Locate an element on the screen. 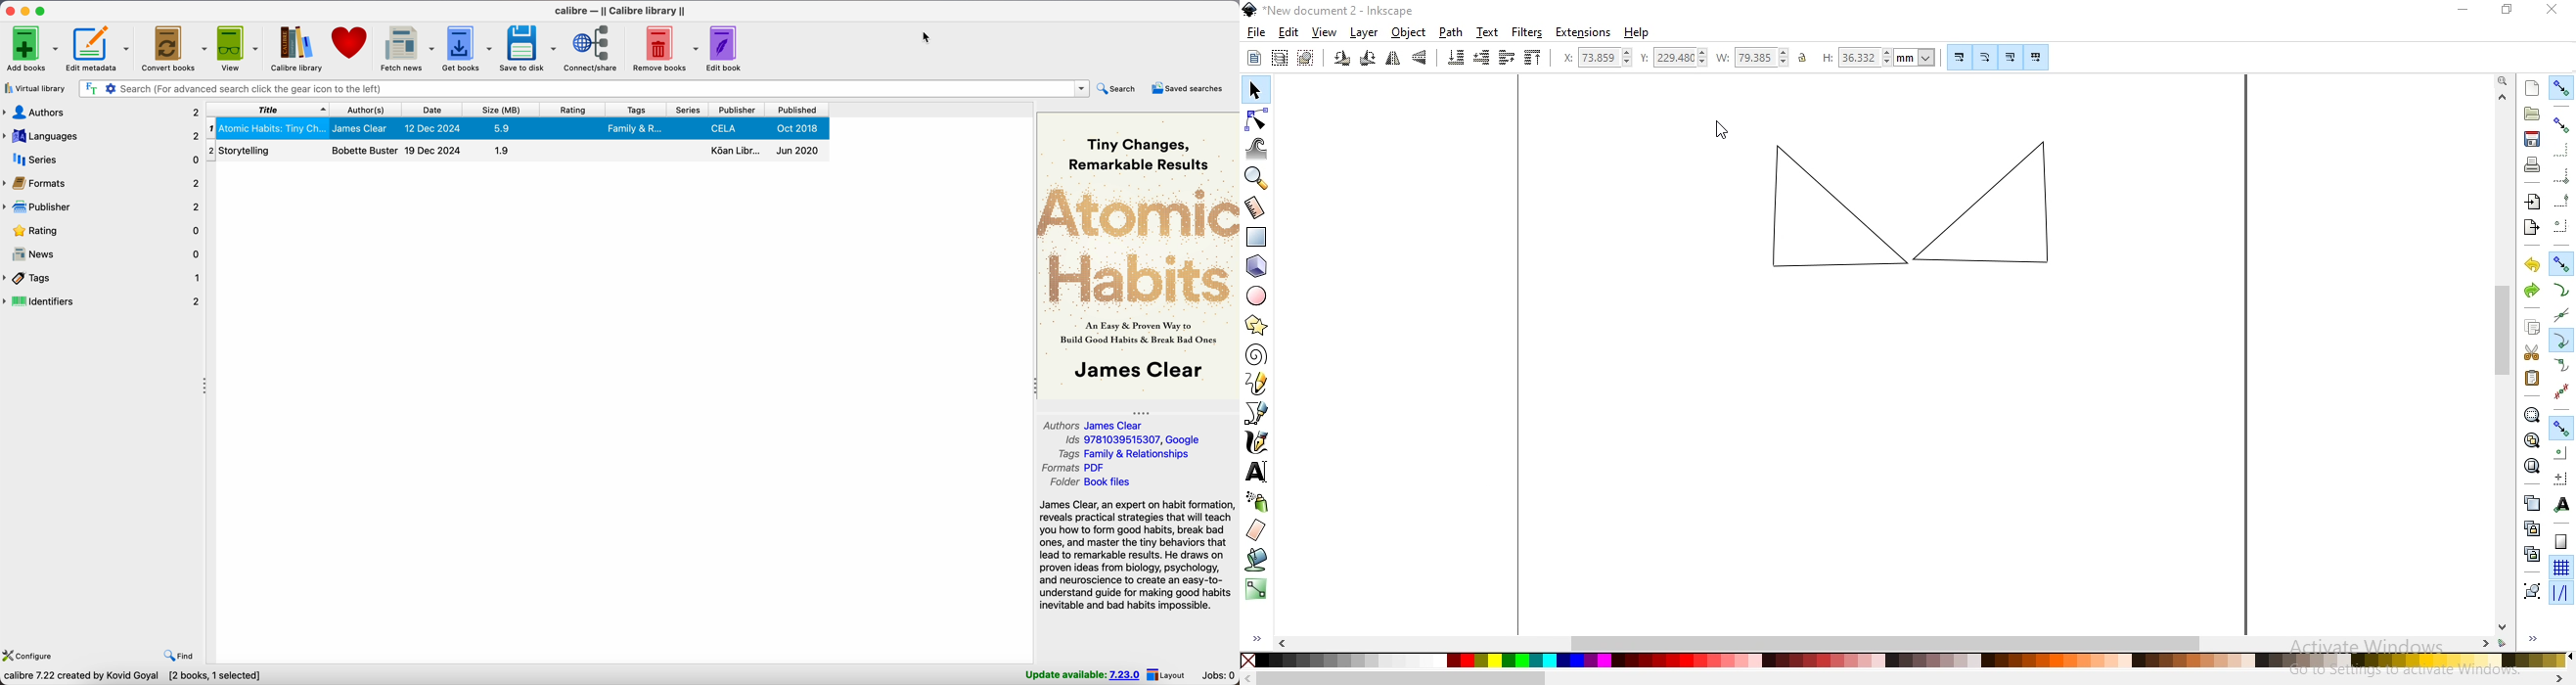 The width and height of the screenshot is (2576, 700). virtual library is located at coordinates (34, 88).